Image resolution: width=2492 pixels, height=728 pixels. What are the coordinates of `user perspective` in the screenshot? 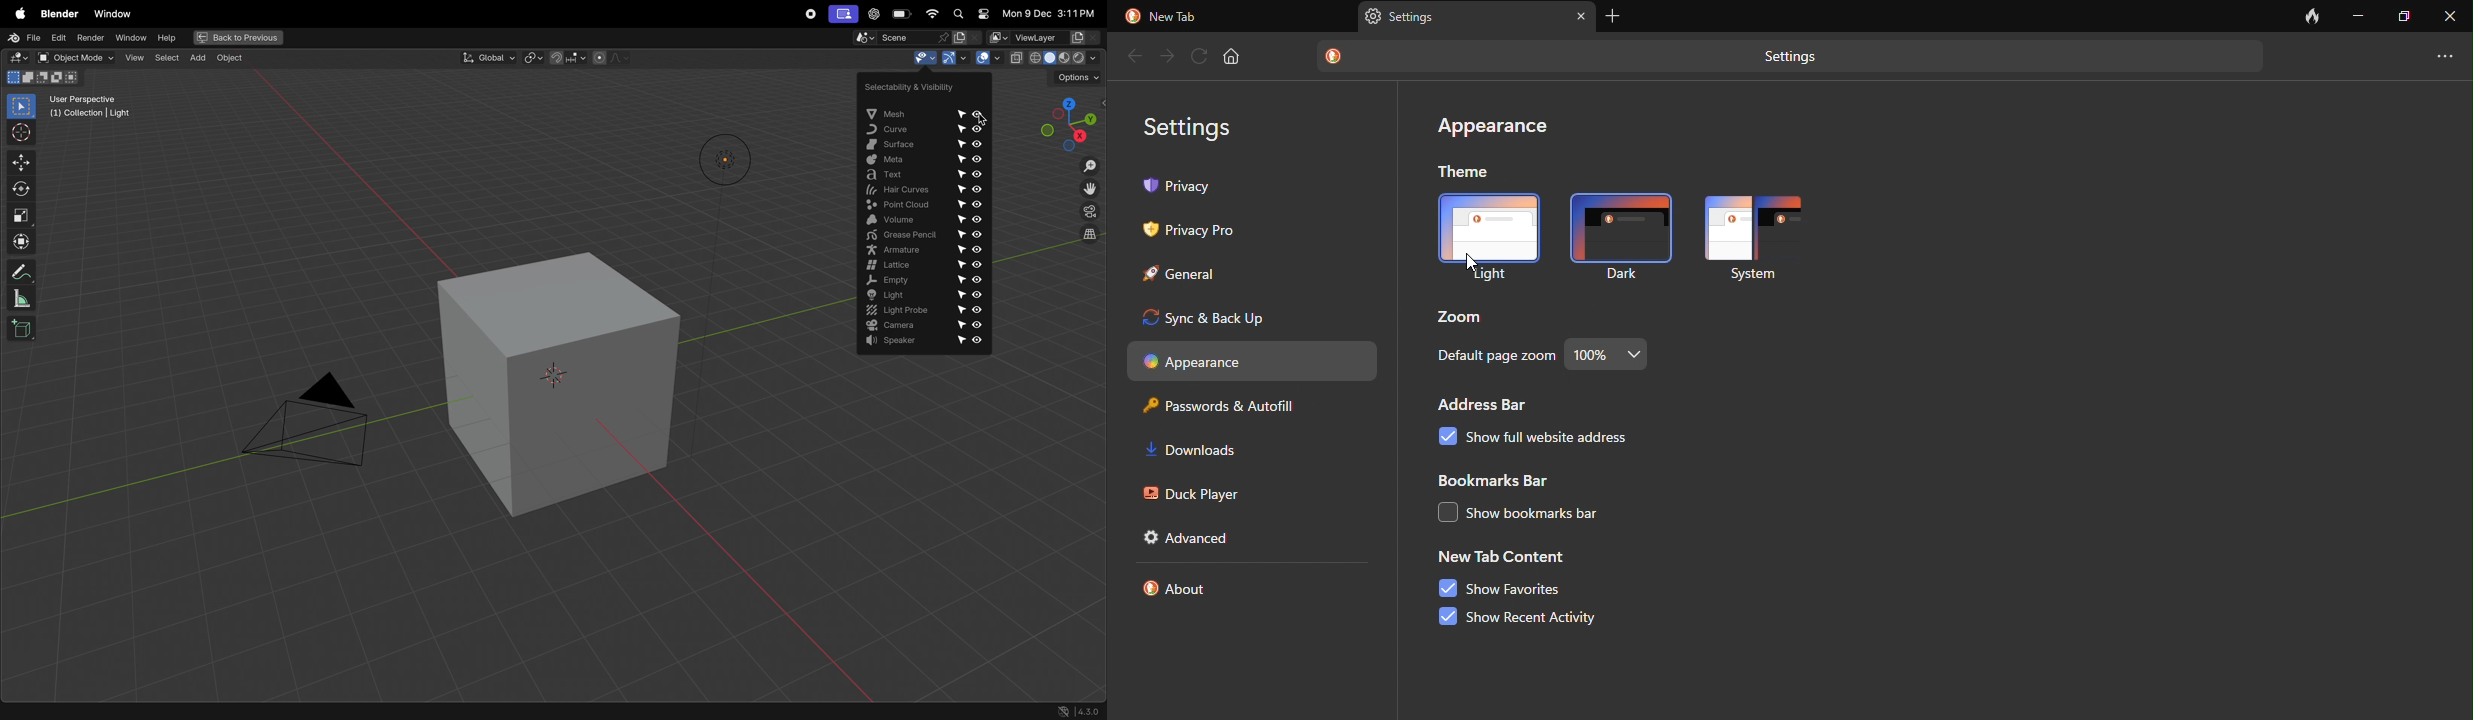 It's located at (97, 107).